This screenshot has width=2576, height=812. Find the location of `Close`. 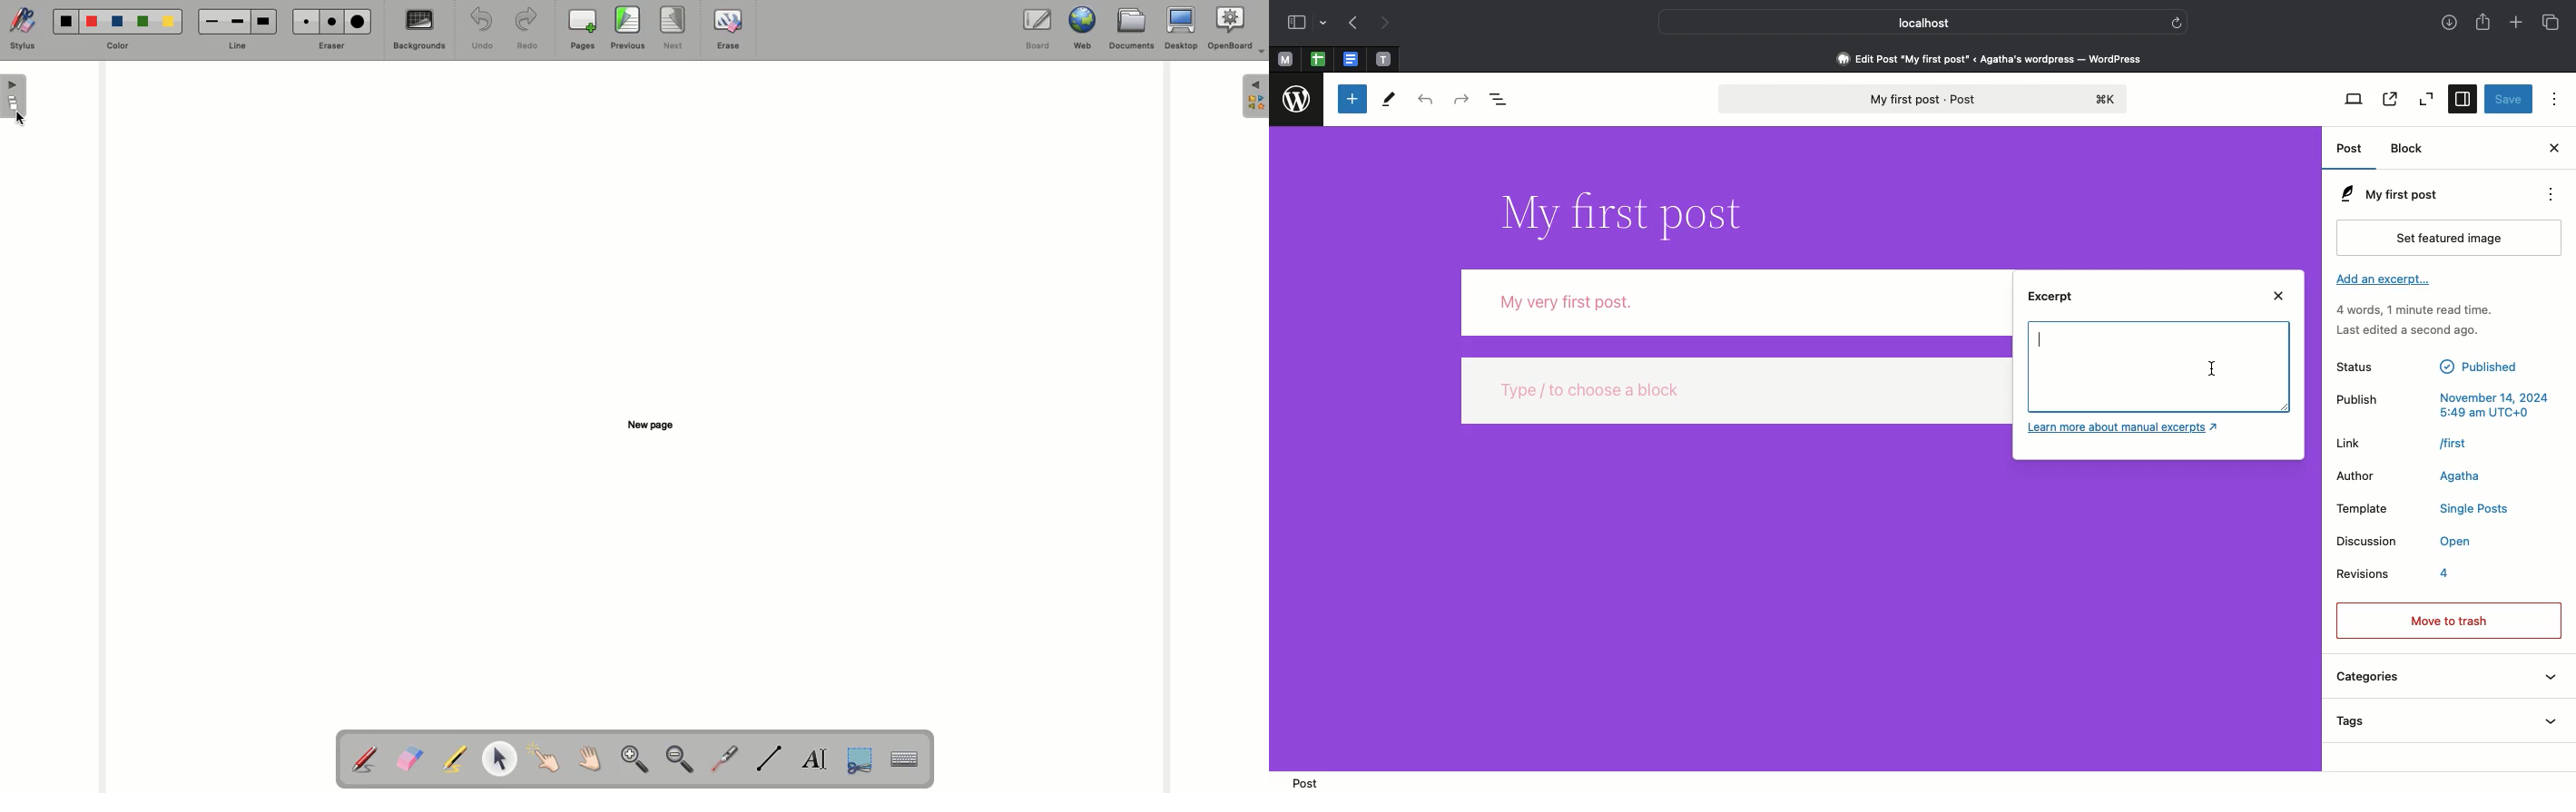

Close is located at coordinates (2552, 149).